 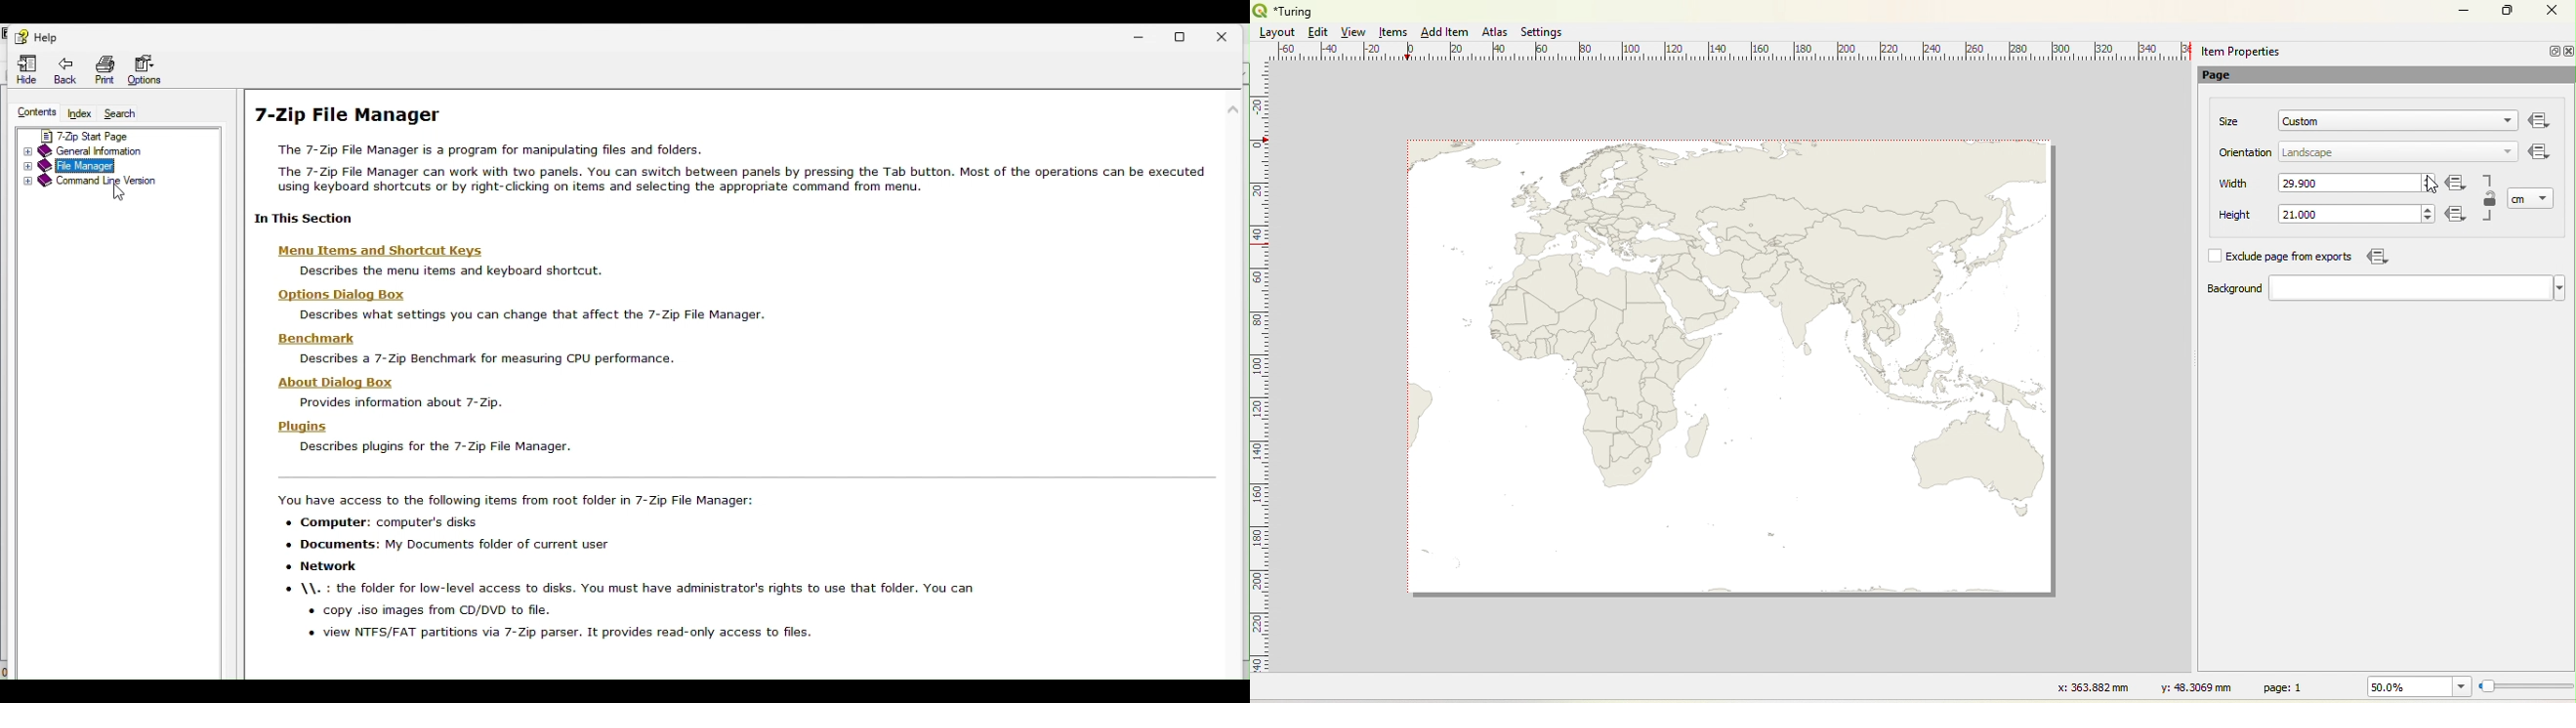 What do you see at coordinates (303, 427) in the screenshot?
I see `plugins` at bounding box center [303, 427].